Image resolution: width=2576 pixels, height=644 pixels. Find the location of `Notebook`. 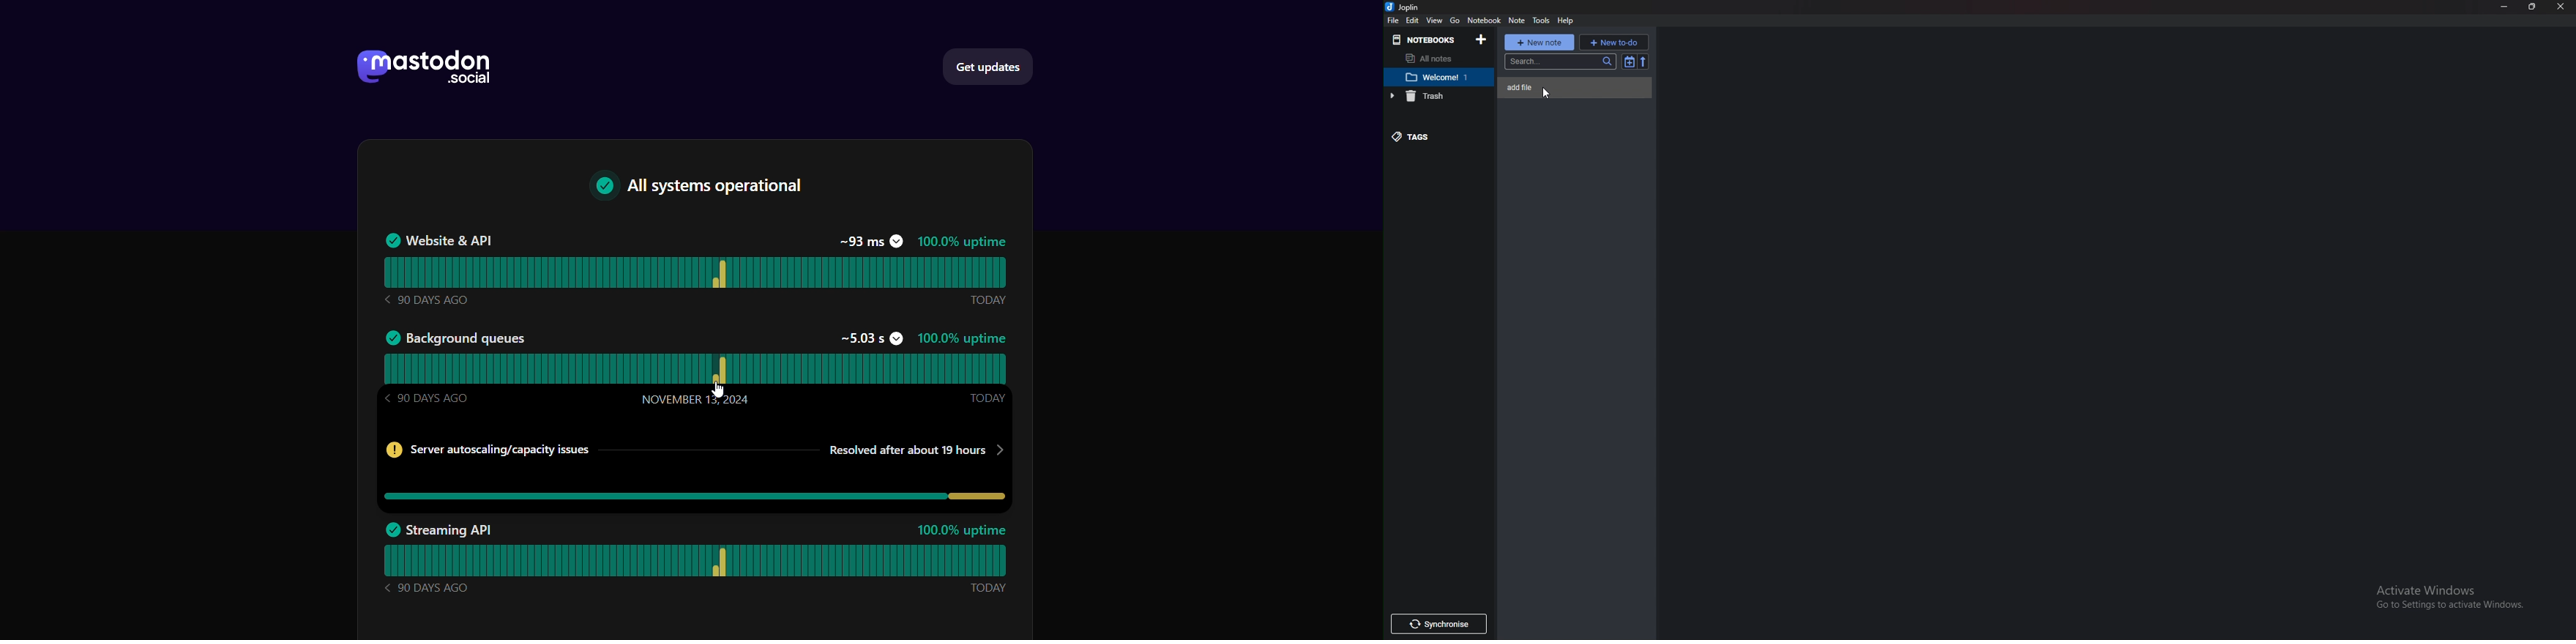

Notebook is located at coordinates (1443, 76).